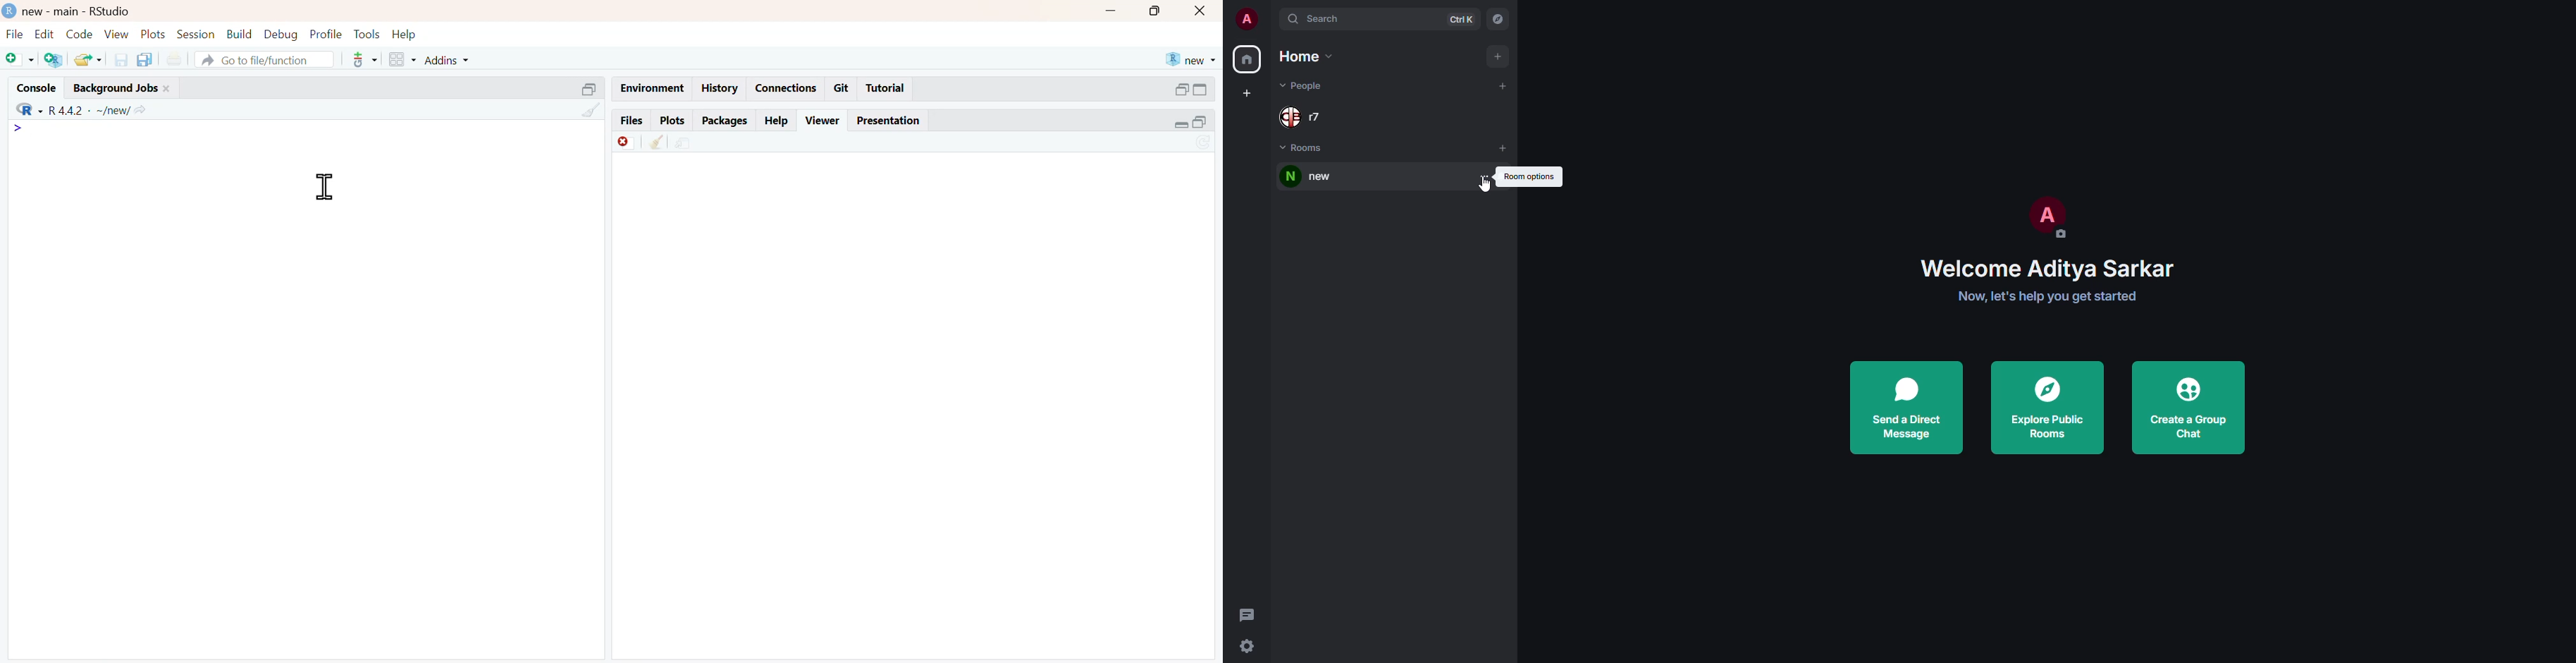 Image resolution: width=2576 pixels, height=672 pixels. Describe the element at coordinates (651, 87) in the screenshot. I see `Environment` at that location.